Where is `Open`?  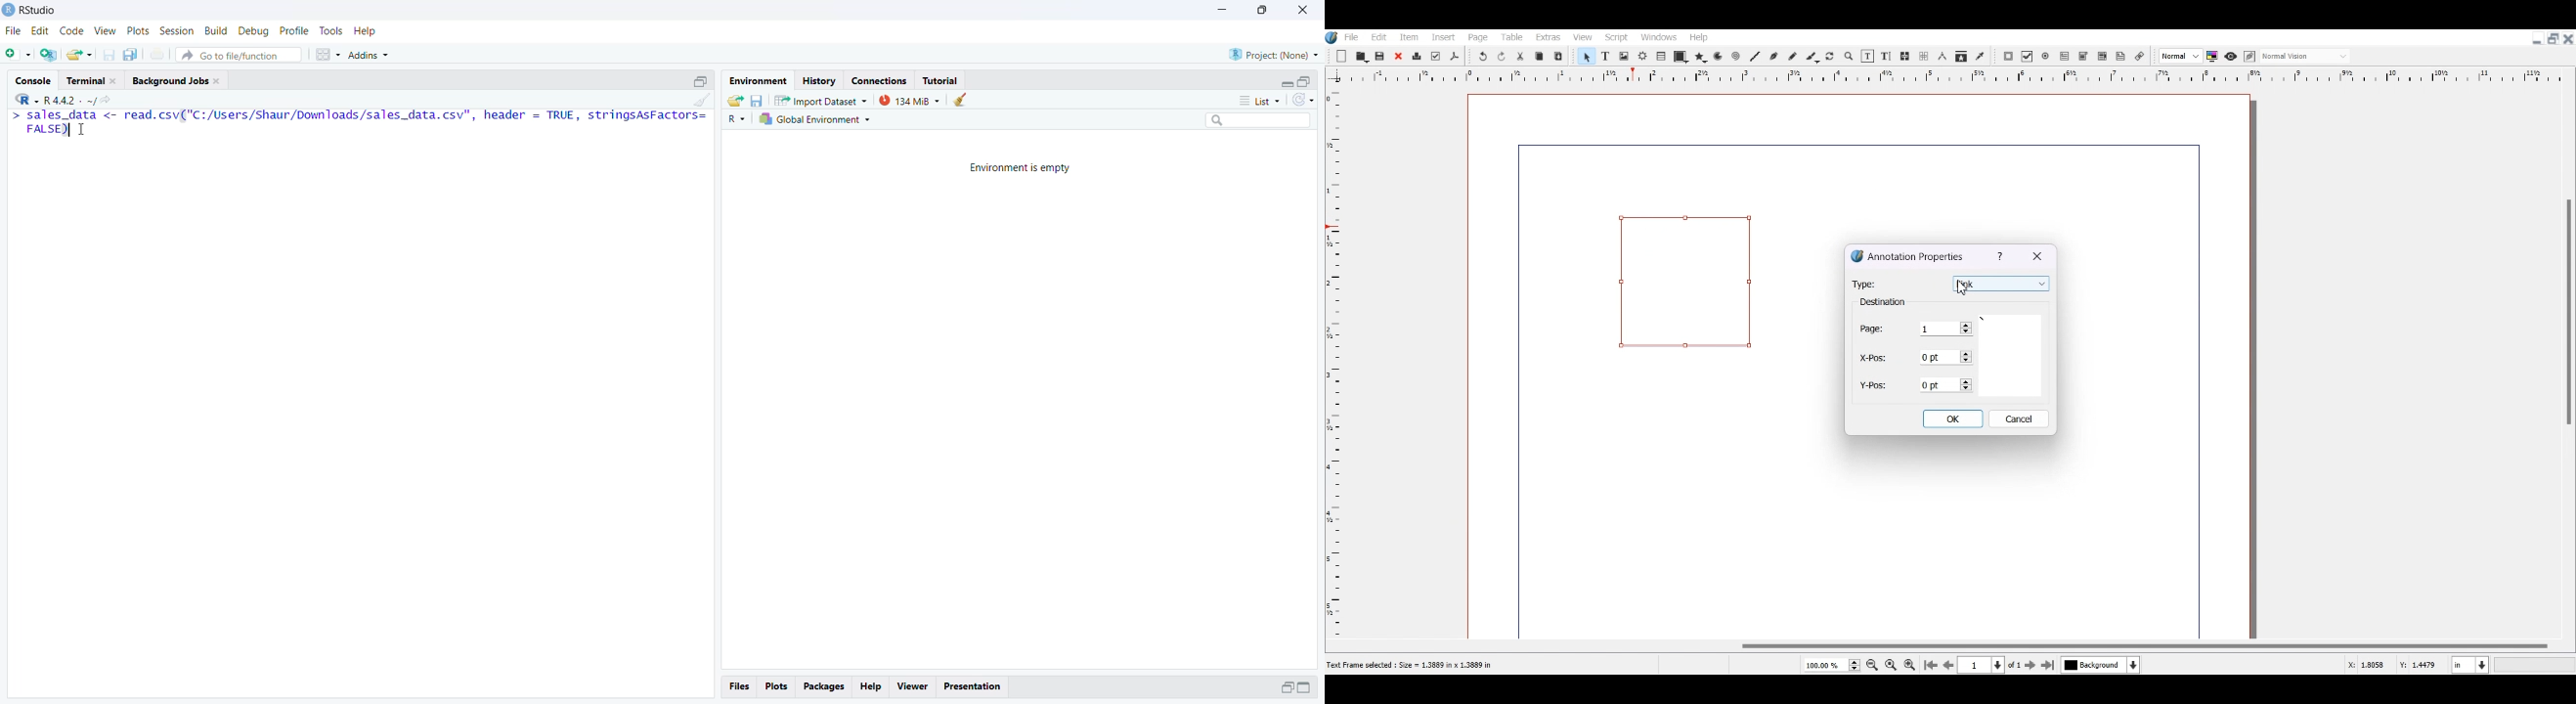 Open is located at coordinates (1363, 56).